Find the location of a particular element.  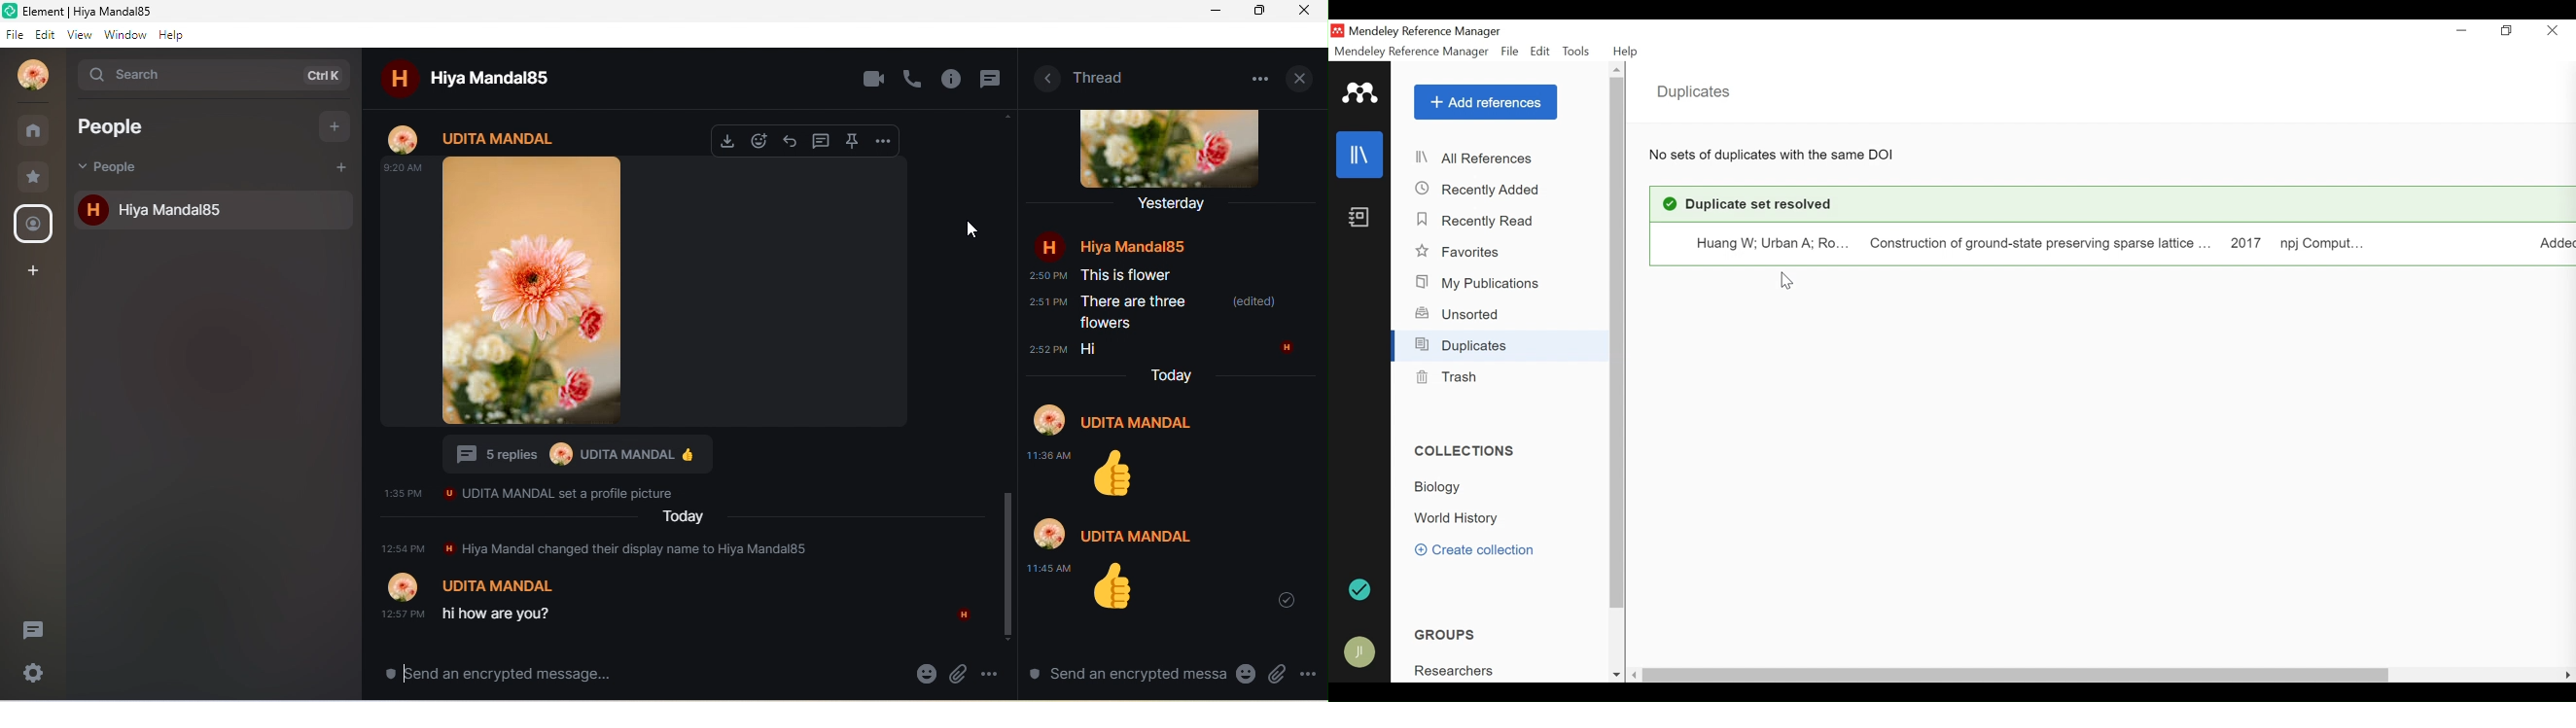

profile photo is located at coordinates (535, 292).